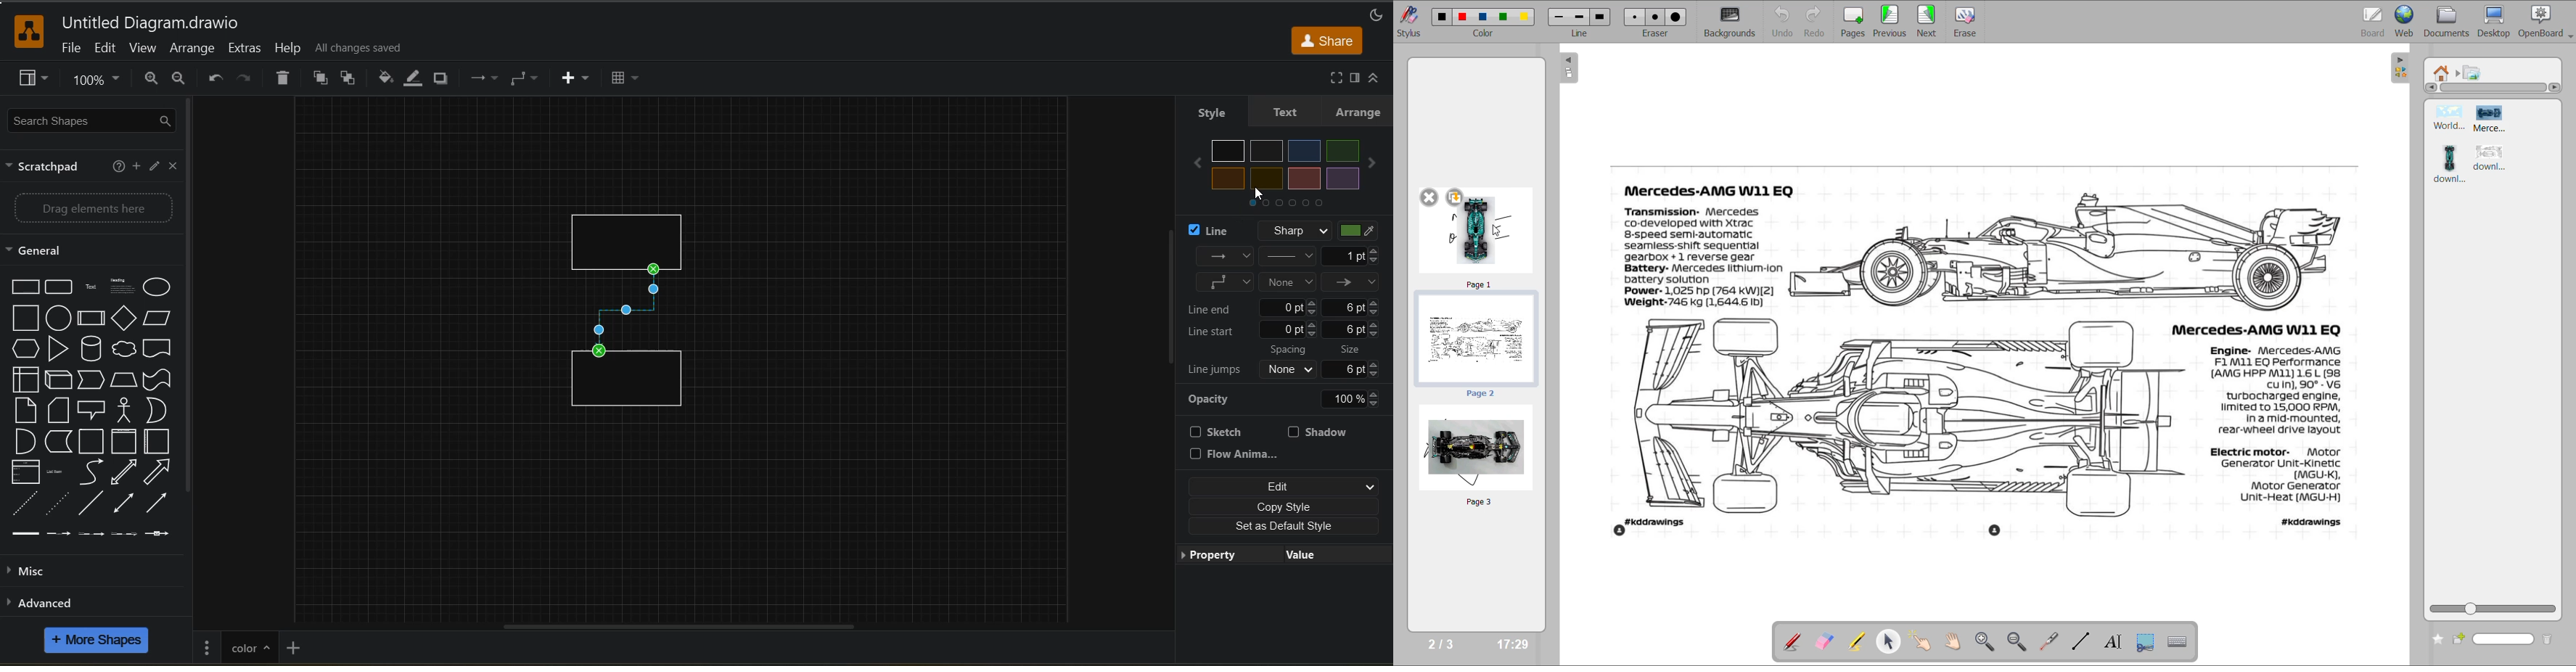 This screenshot has width=2576, height=672. Describe the element at coordinates (350, 80) in the screenshot. I see `to back` at that location.